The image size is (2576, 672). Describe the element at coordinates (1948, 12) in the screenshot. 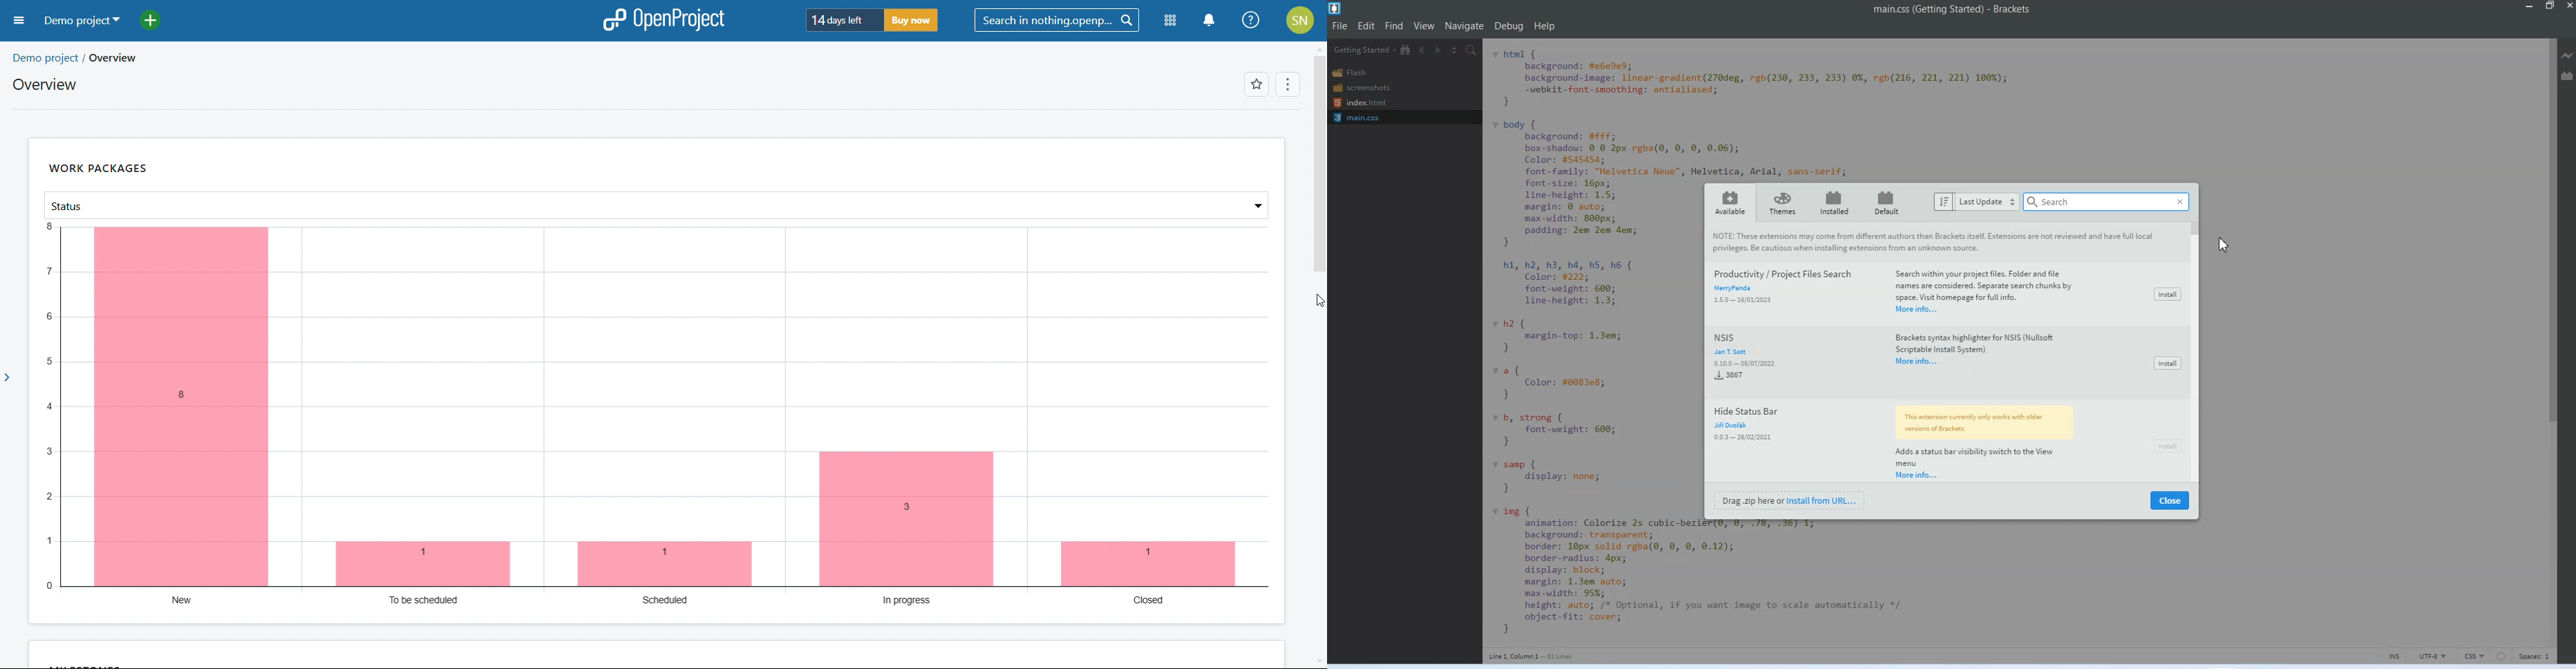

I see `Text 1` at that location.